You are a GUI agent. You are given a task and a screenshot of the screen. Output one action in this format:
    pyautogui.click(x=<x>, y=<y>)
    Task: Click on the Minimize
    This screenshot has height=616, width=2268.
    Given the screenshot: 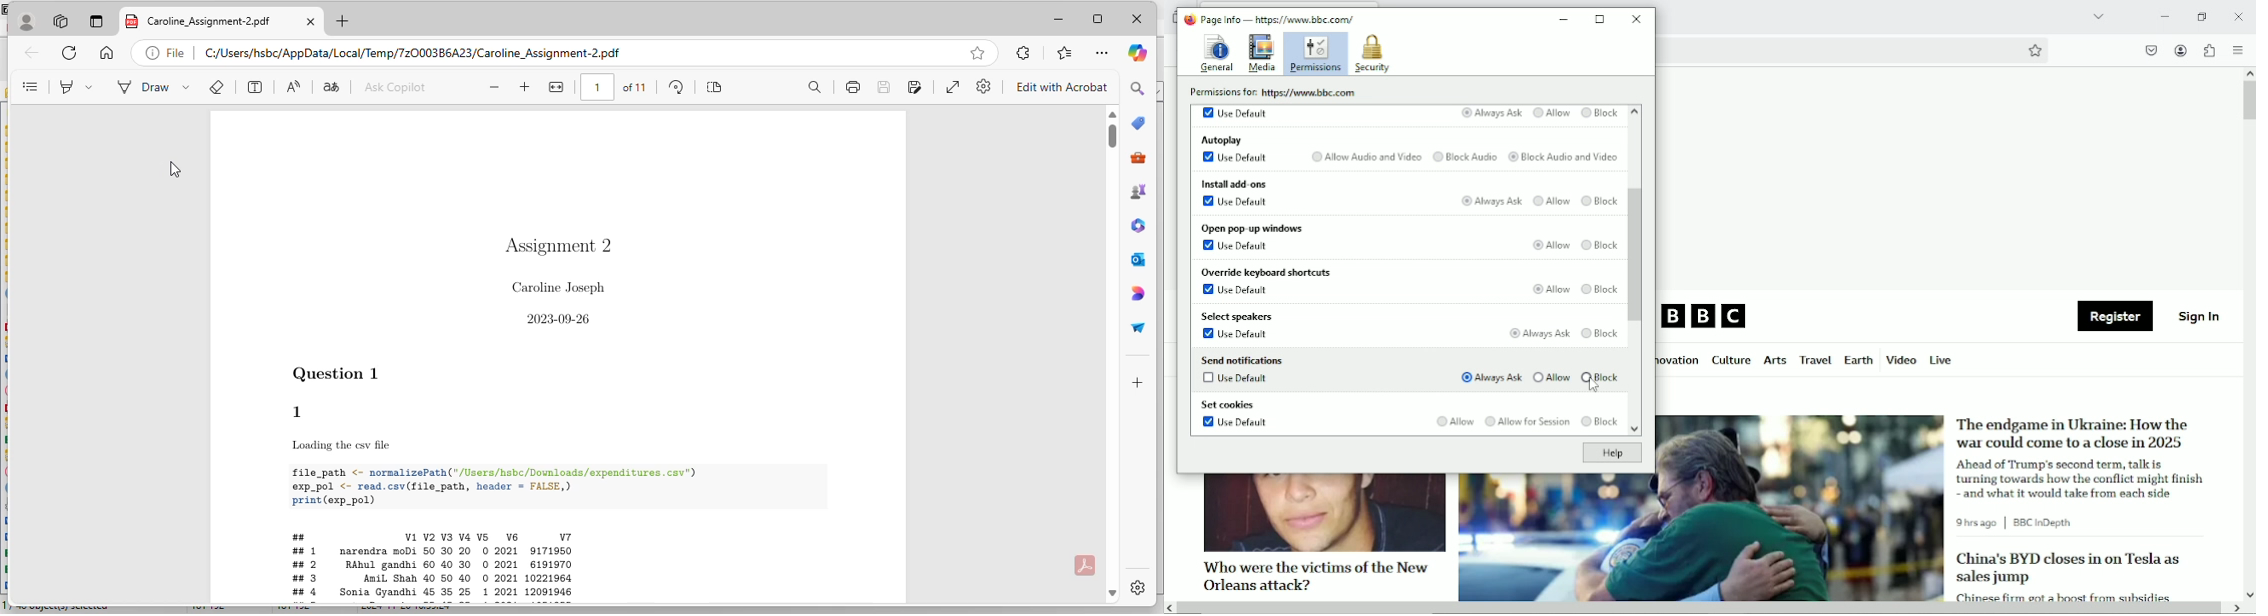 What is the action you would take?
    pyautogui.click(x=2163, y=16)
    